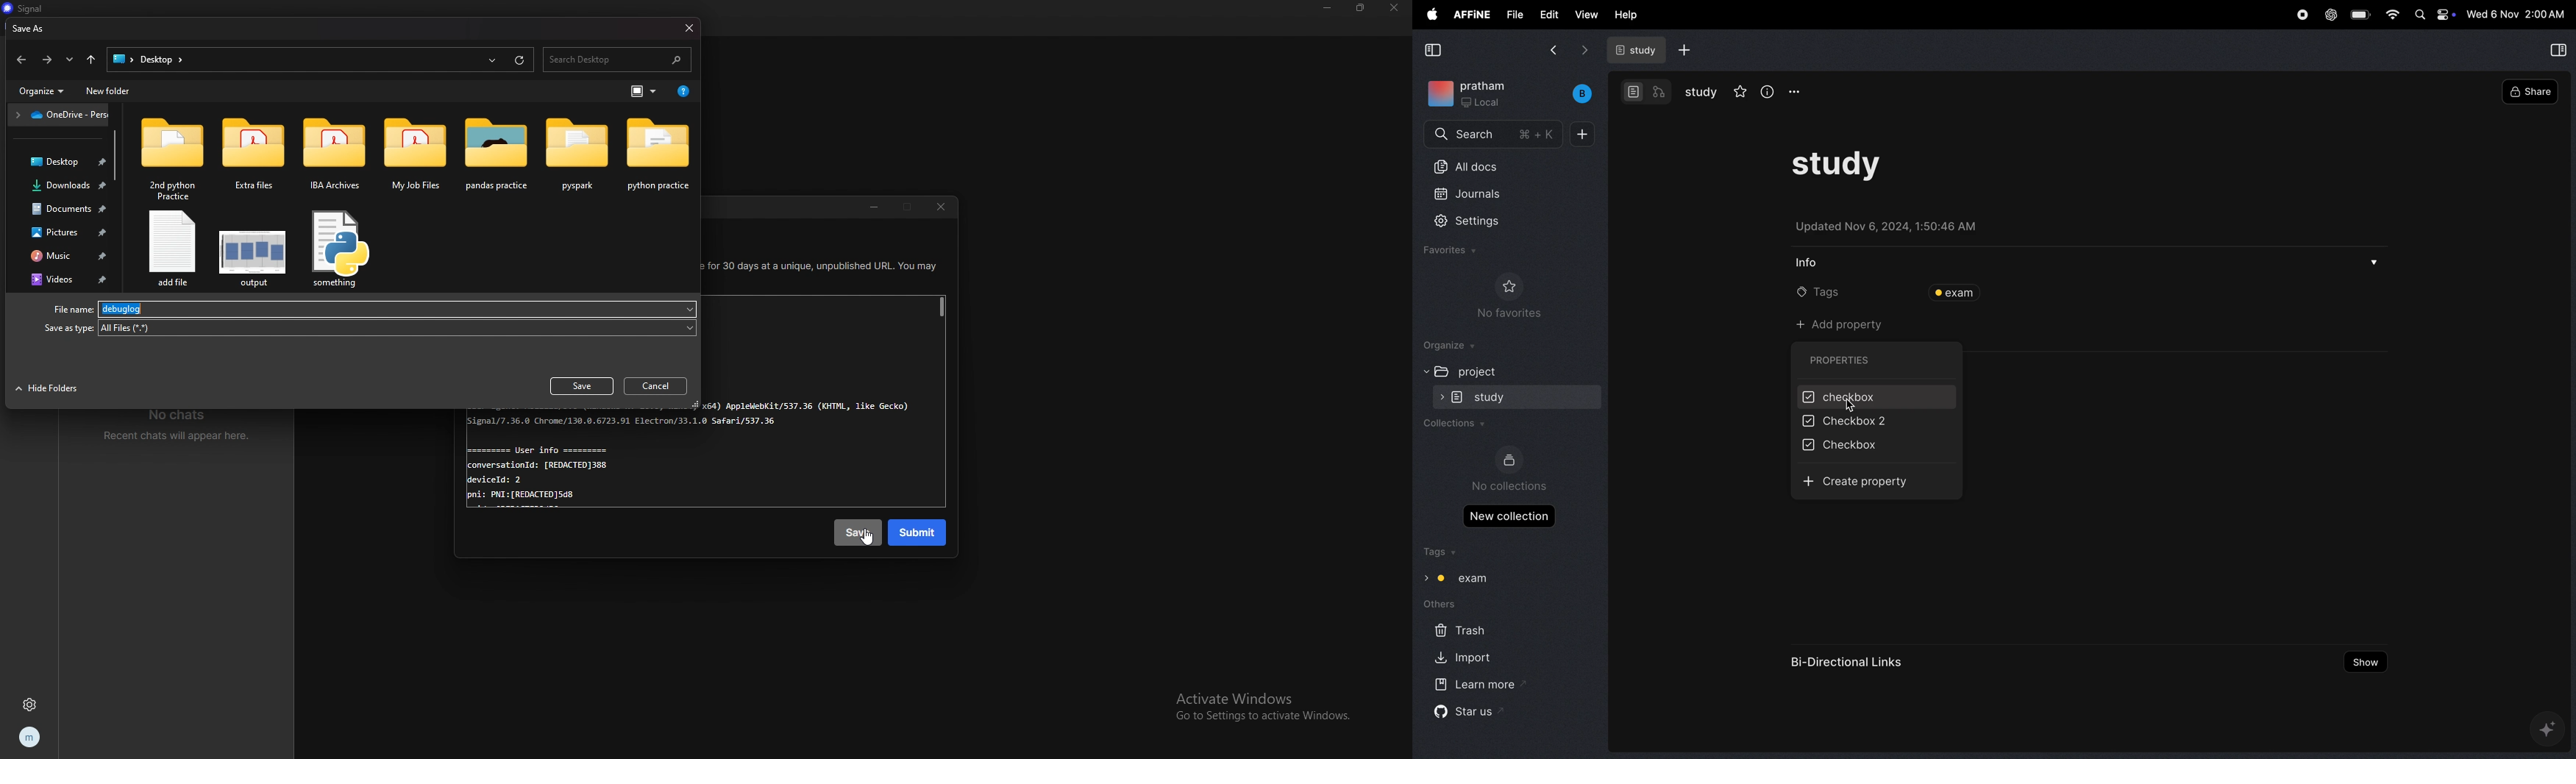  What do you see at coordinates (31, 705) in the screenshot?
I see `settings` at bounding box center [31, 705].